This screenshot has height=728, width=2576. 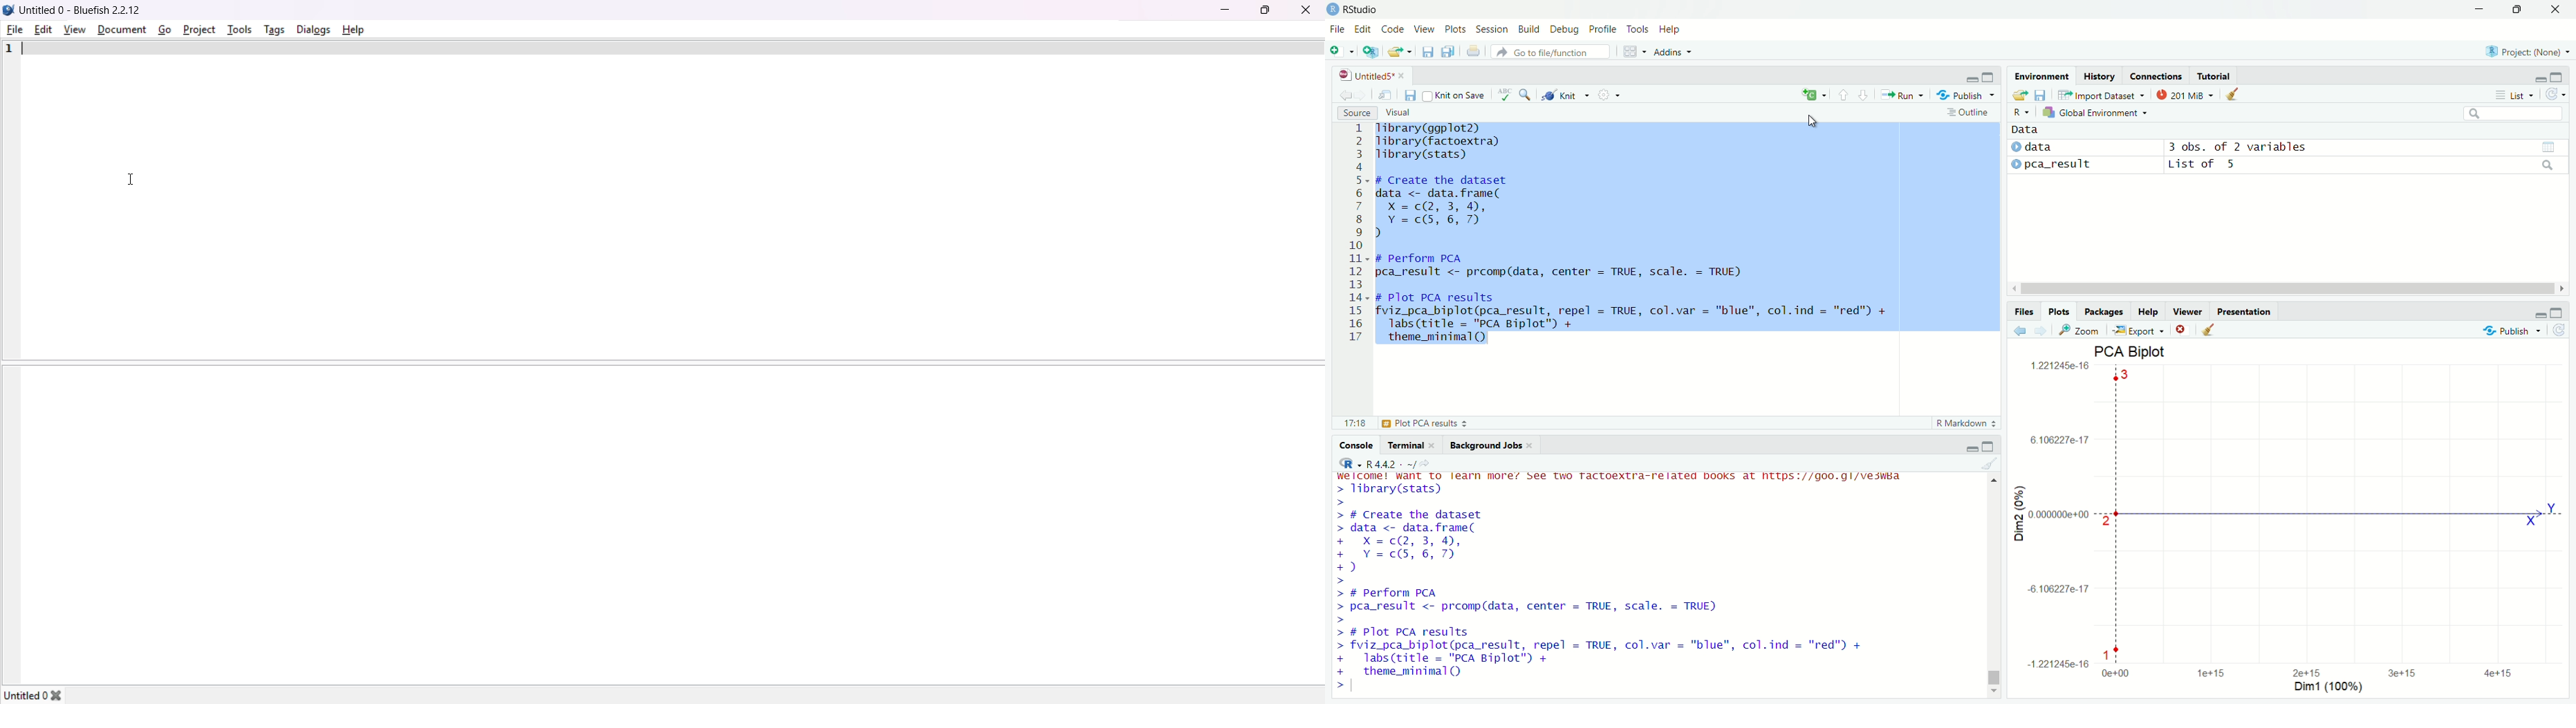 I want to click on list view, so click(x=2515, y=95).